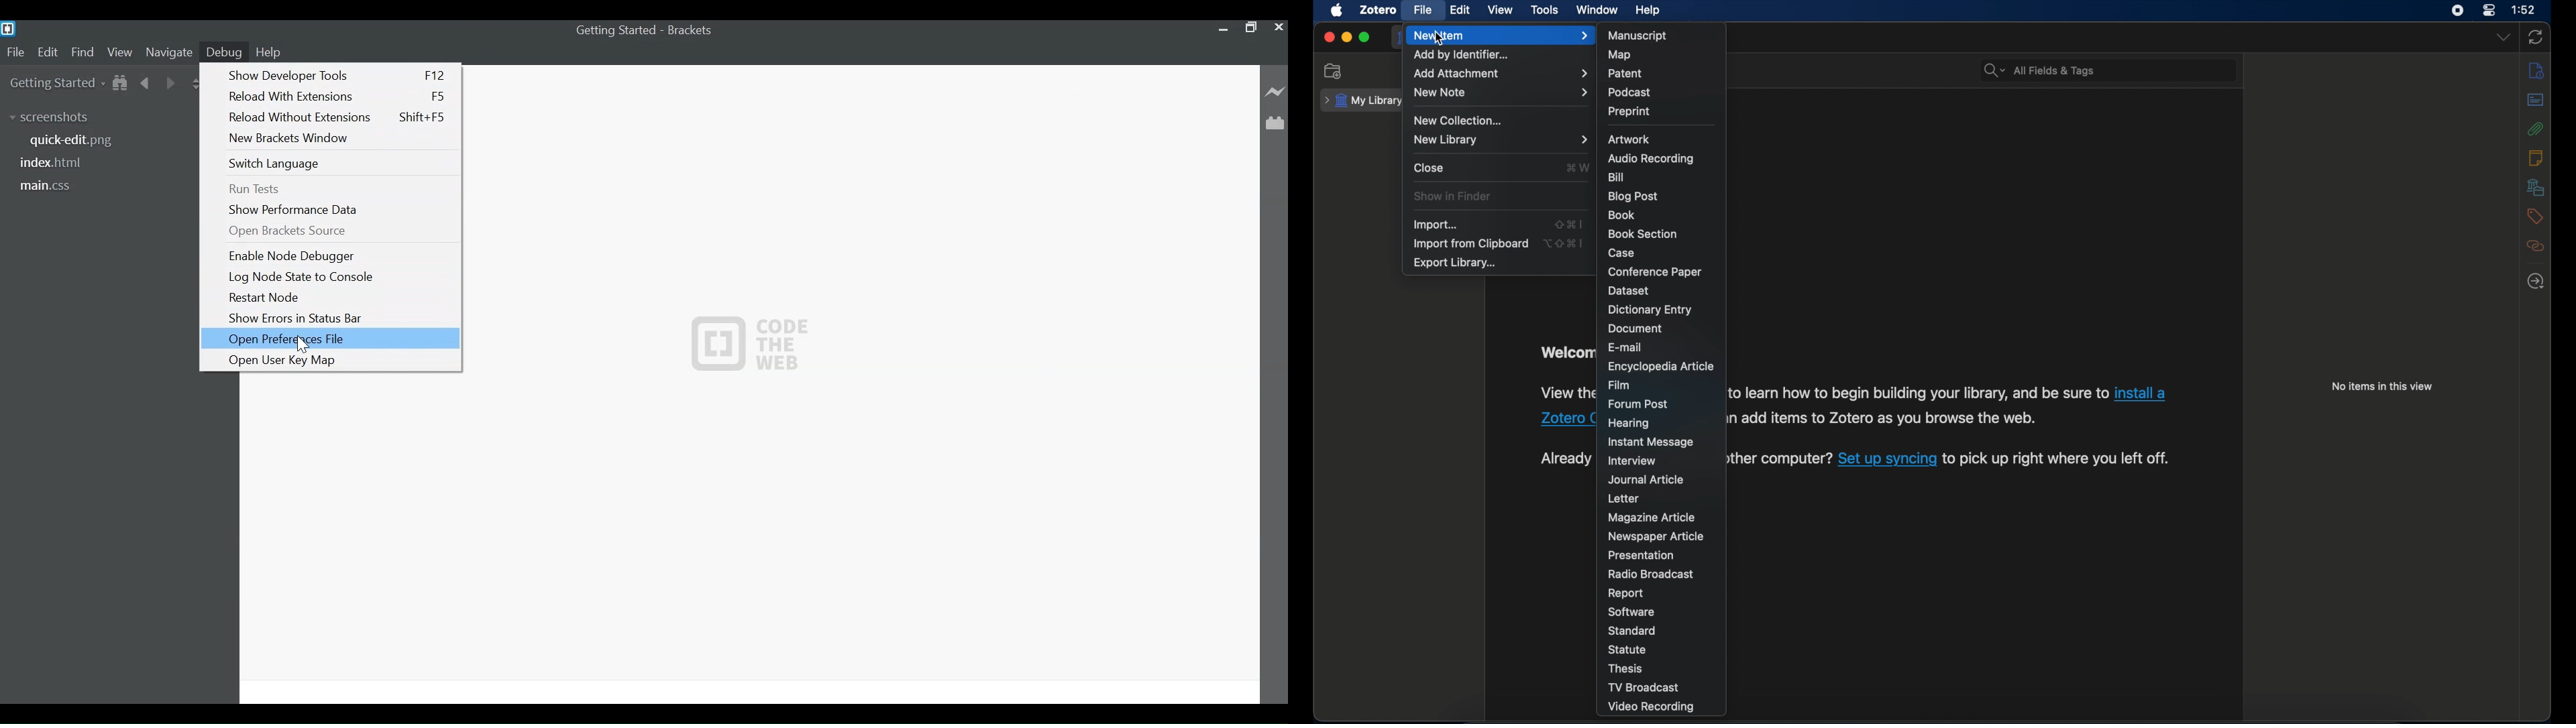 The width and height of the screenshot is (2576, 728). Describe the element at coordinates (1650, 574) in the screenshot. I see `radio broadcast` at that location.